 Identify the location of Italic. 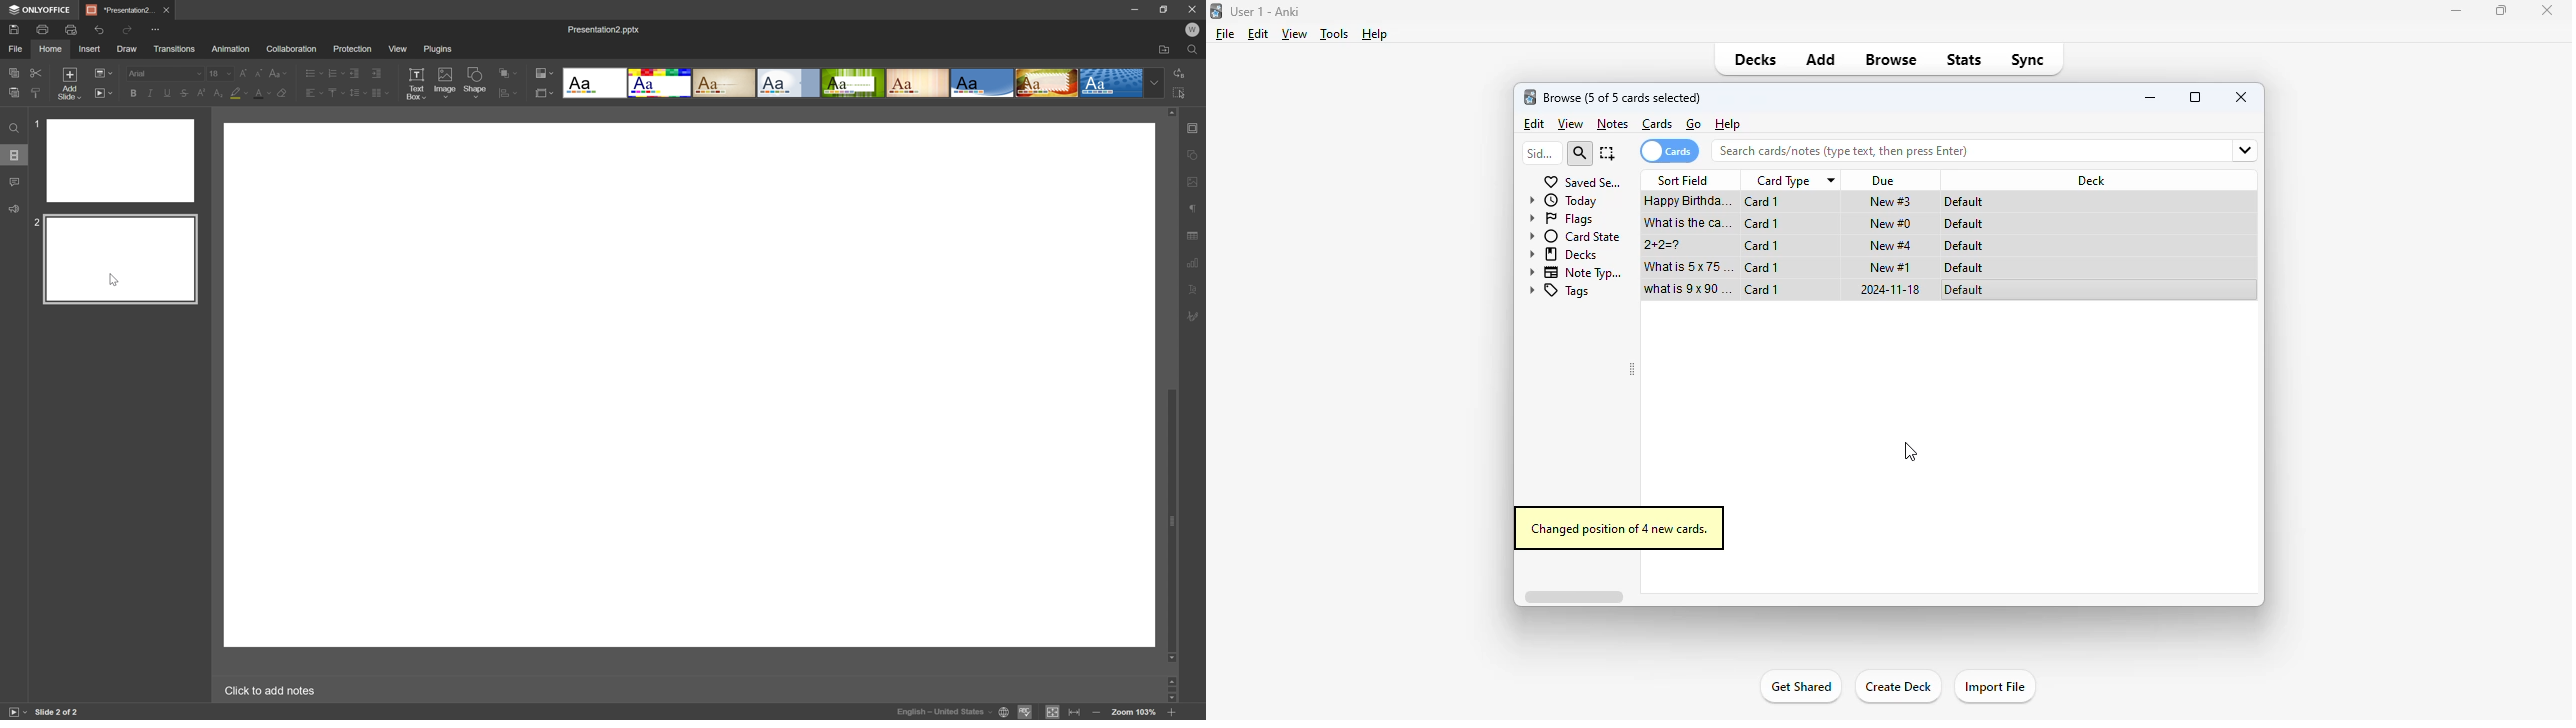
(148, 94).